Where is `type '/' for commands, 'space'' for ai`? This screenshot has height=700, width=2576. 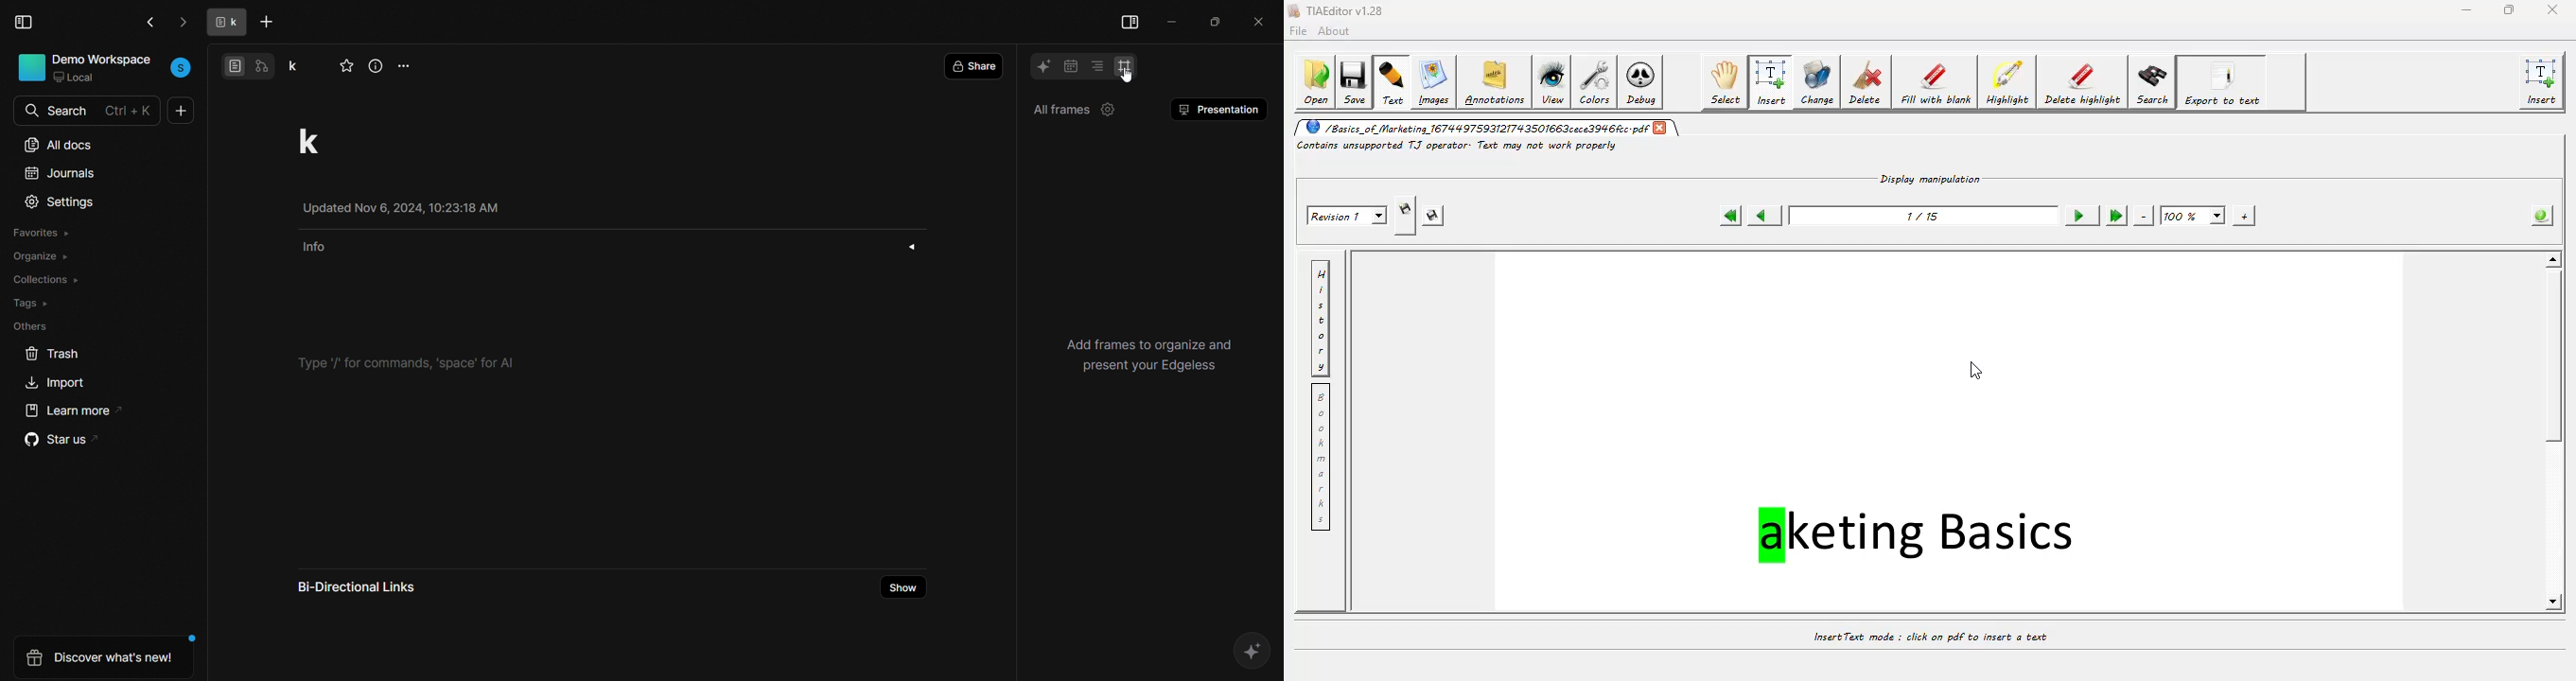 type '/' for commands, 'space'' for ai is located at coordinates (414, 361).